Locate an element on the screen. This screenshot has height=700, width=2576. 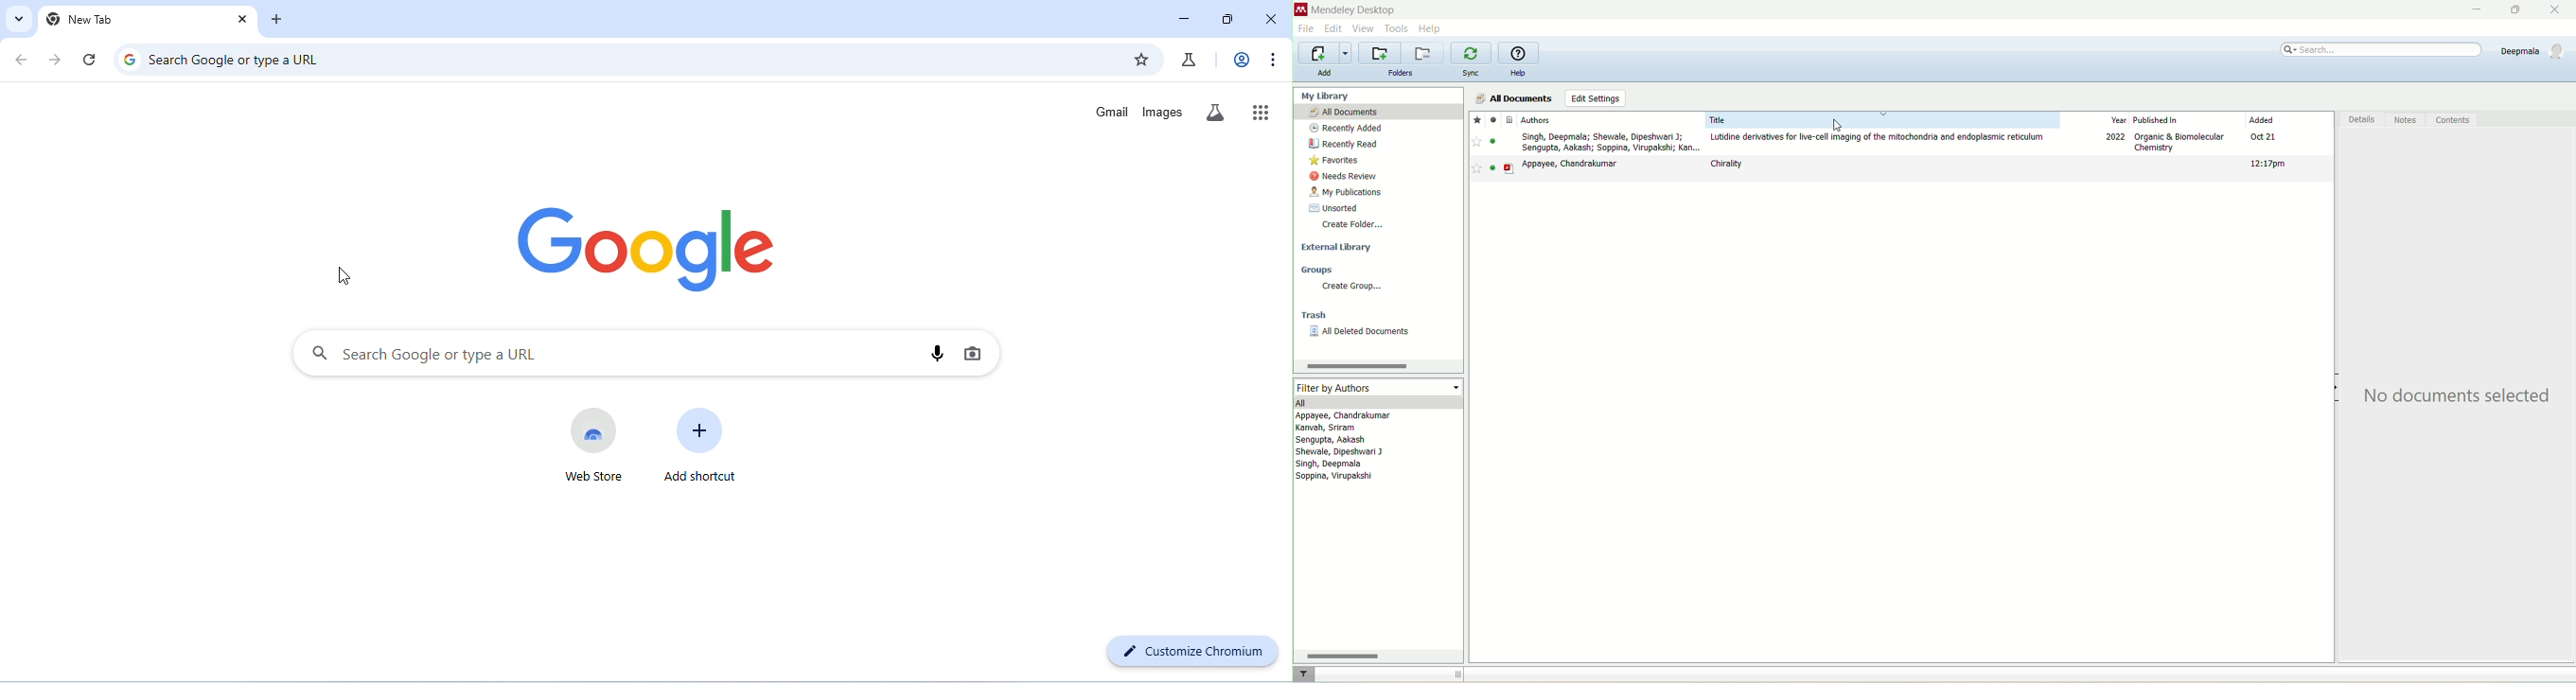
search labs is located at coordinates (1214, 114).